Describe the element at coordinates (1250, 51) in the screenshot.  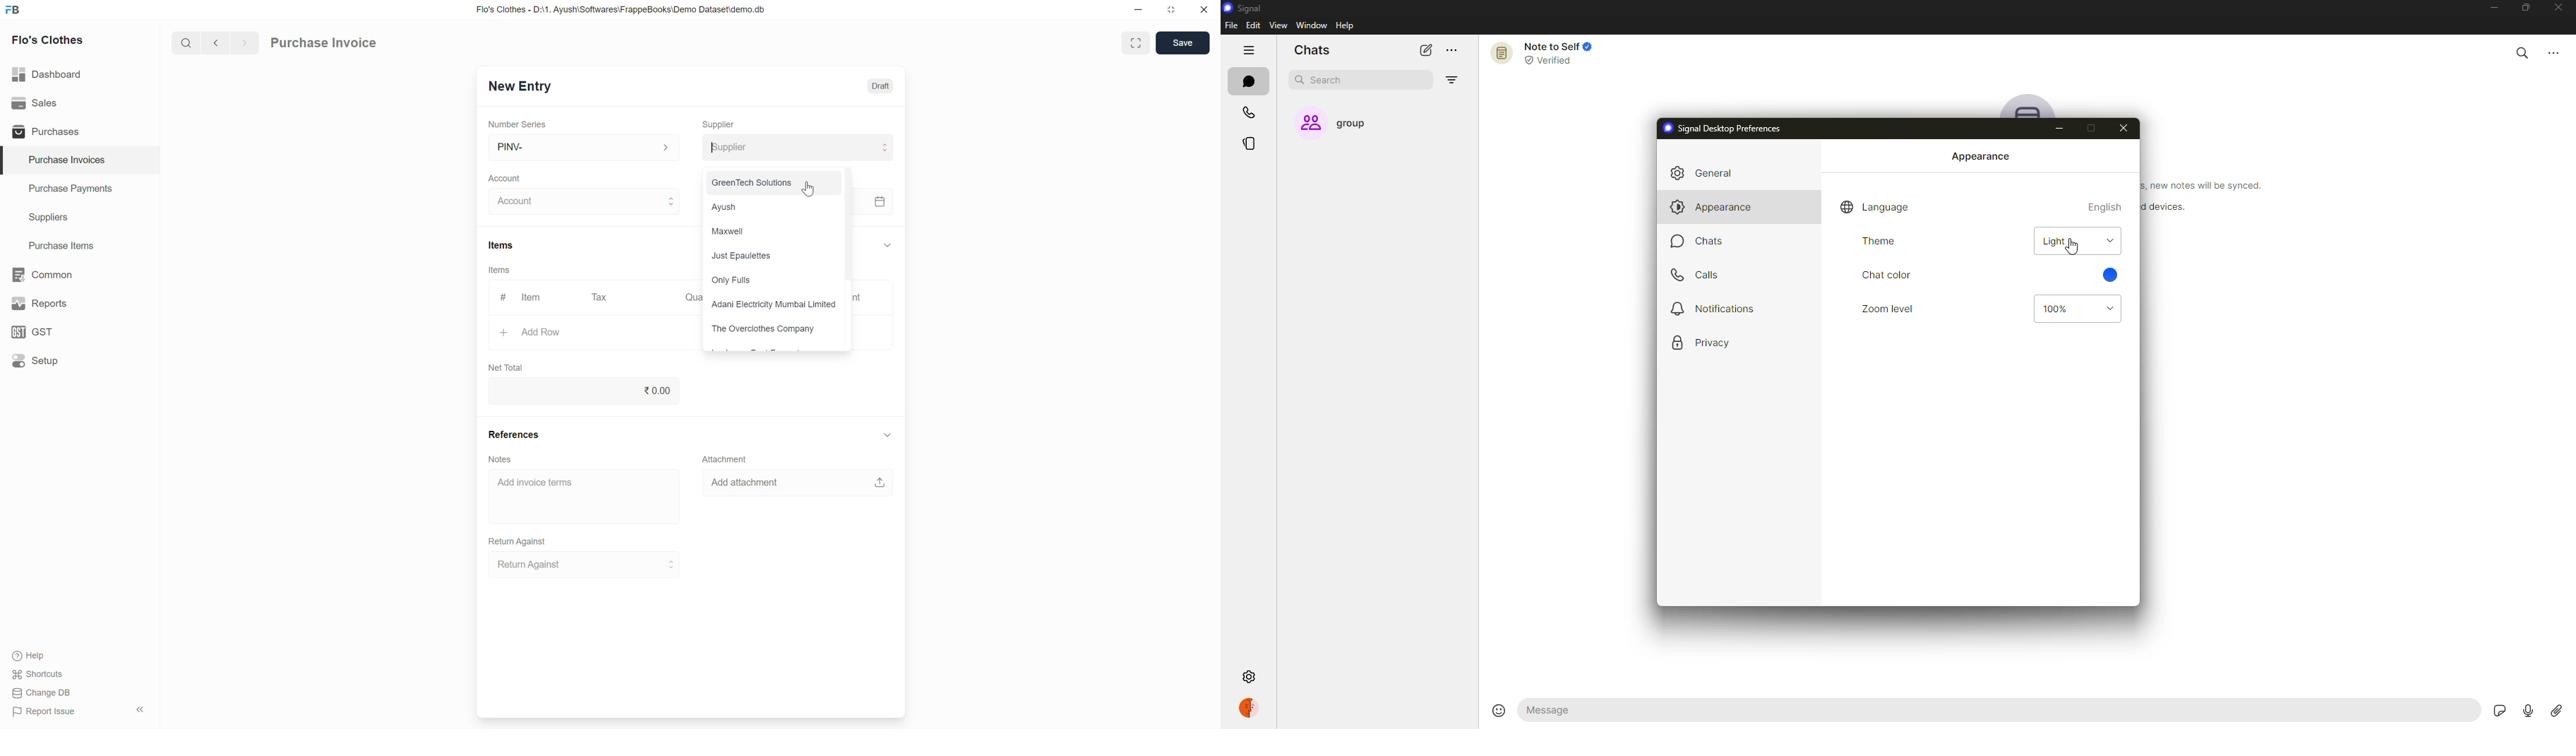
I see `hide tabs` at that location.